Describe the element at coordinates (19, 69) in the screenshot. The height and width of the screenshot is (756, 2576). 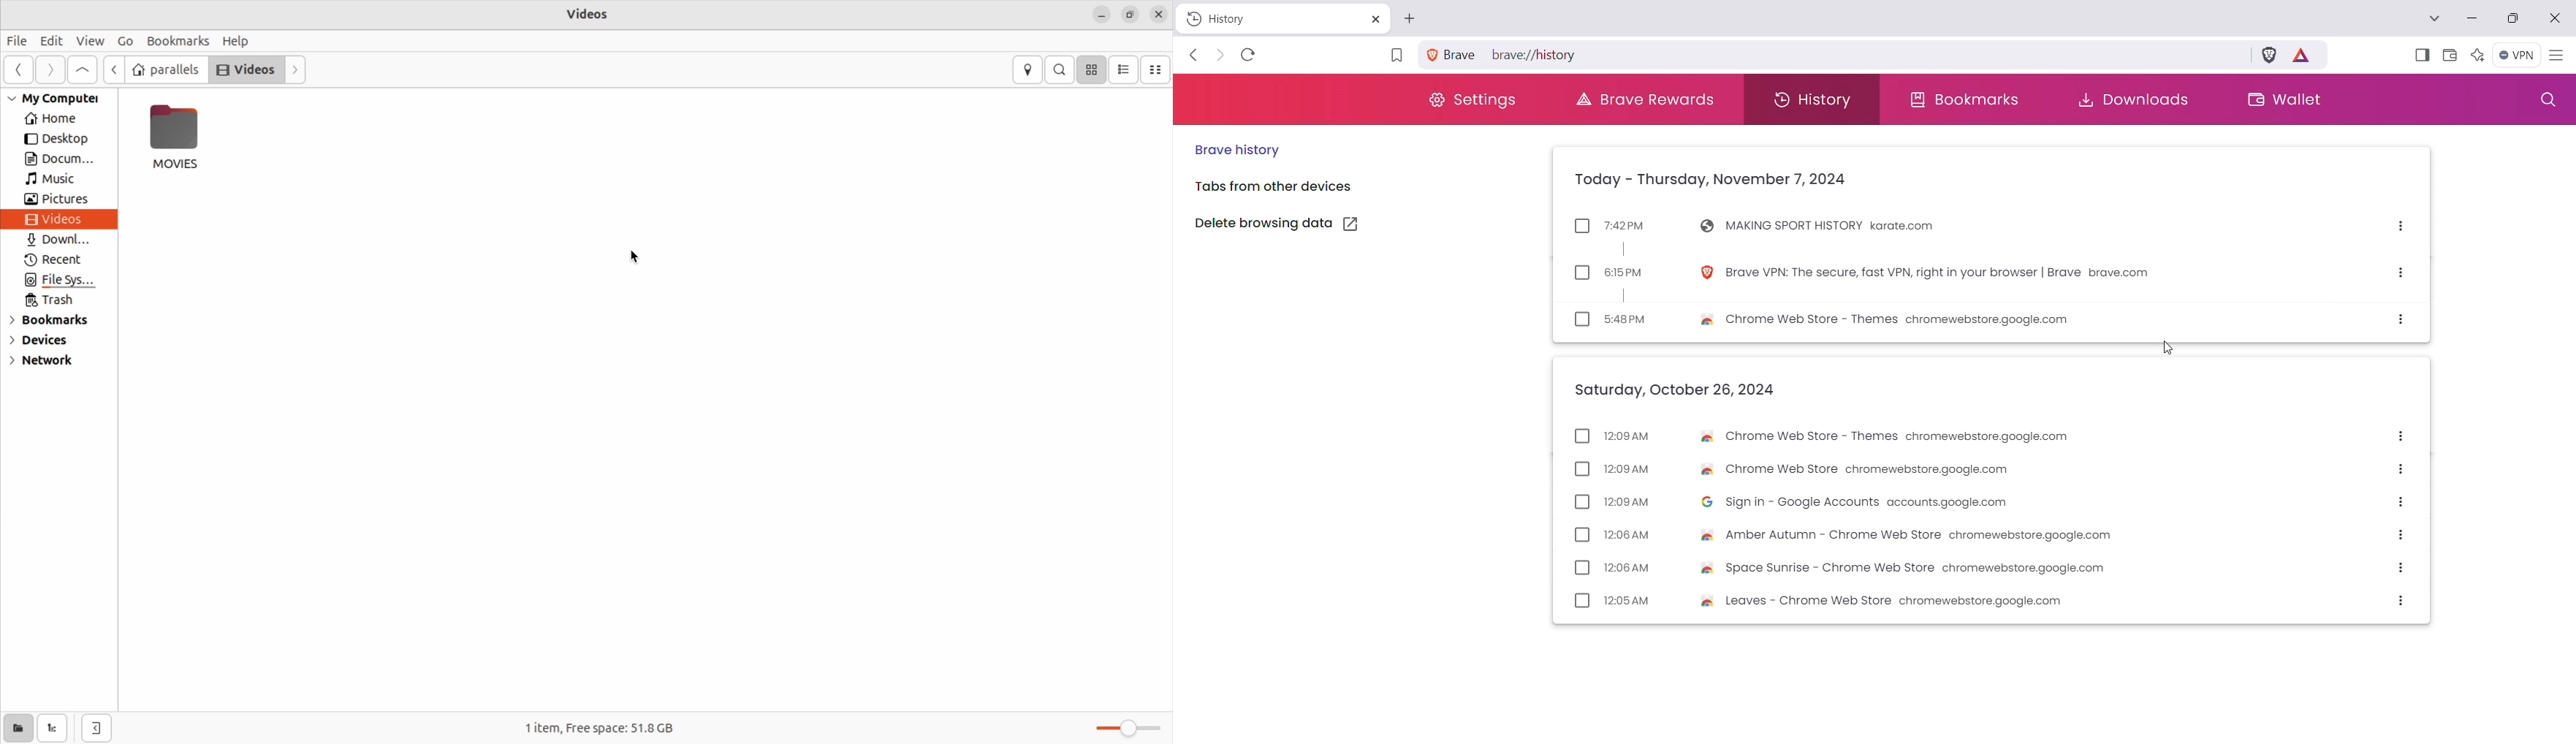
I see `Go previous` at that location.